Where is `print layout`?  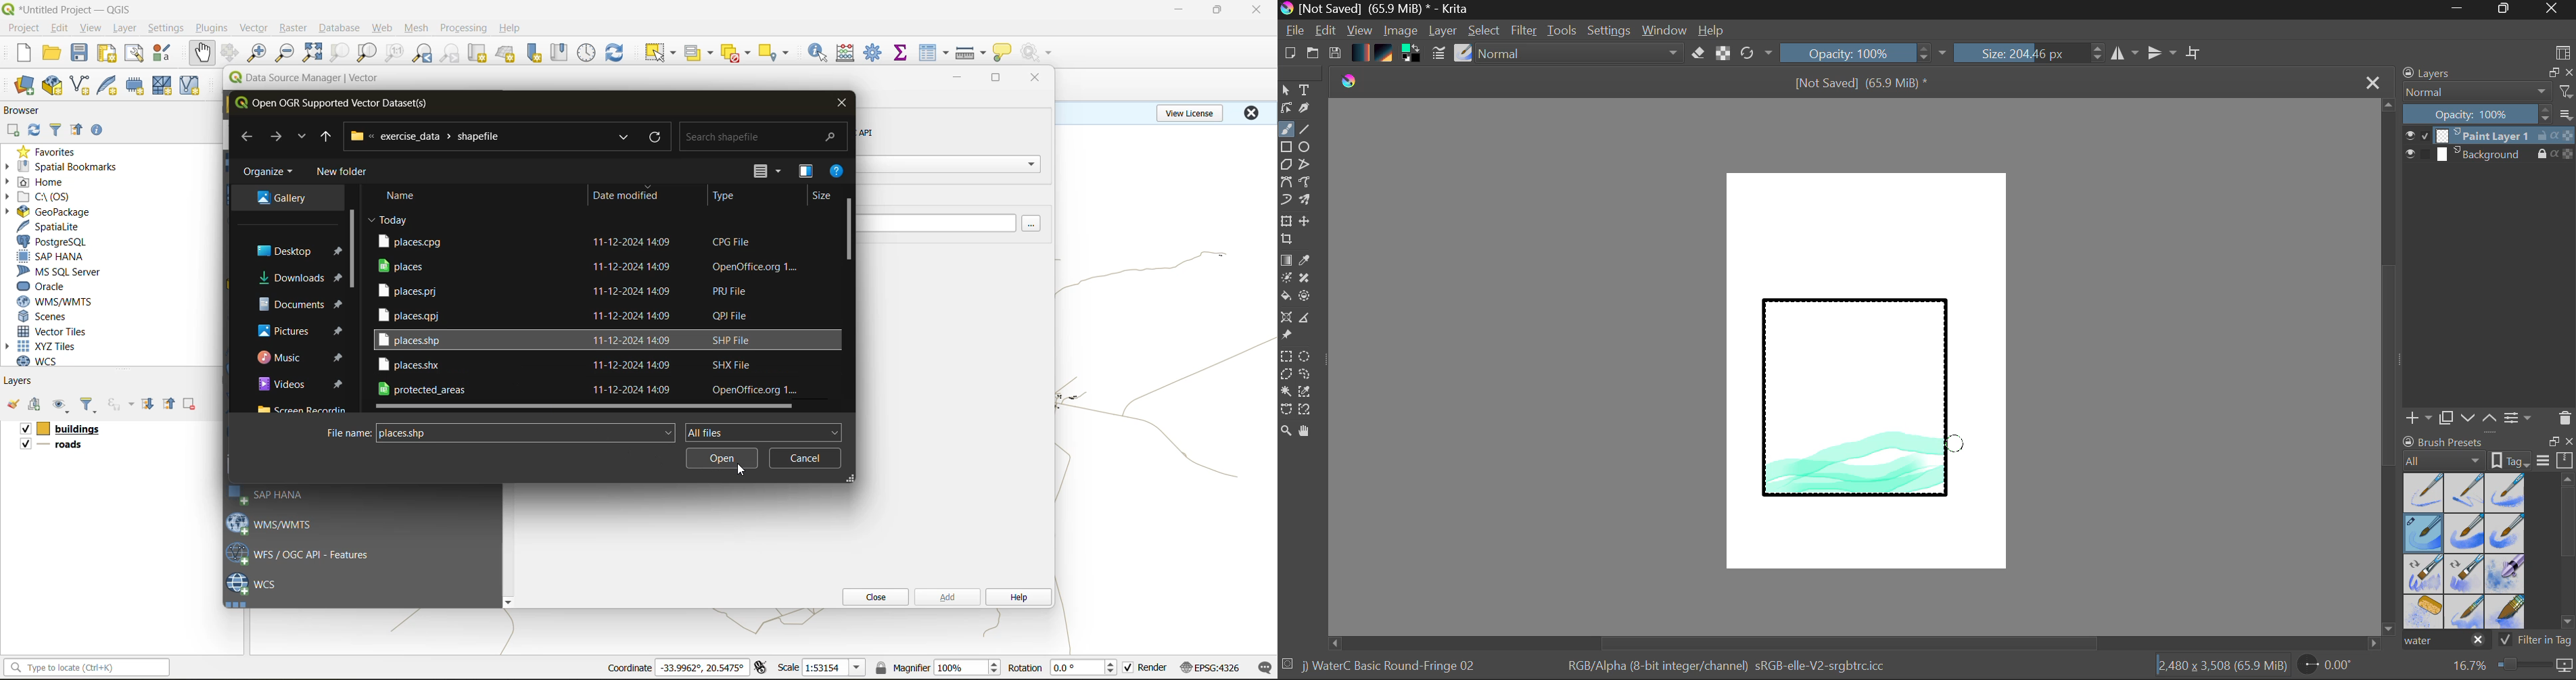 print layout is located at coordinates (110, 55).